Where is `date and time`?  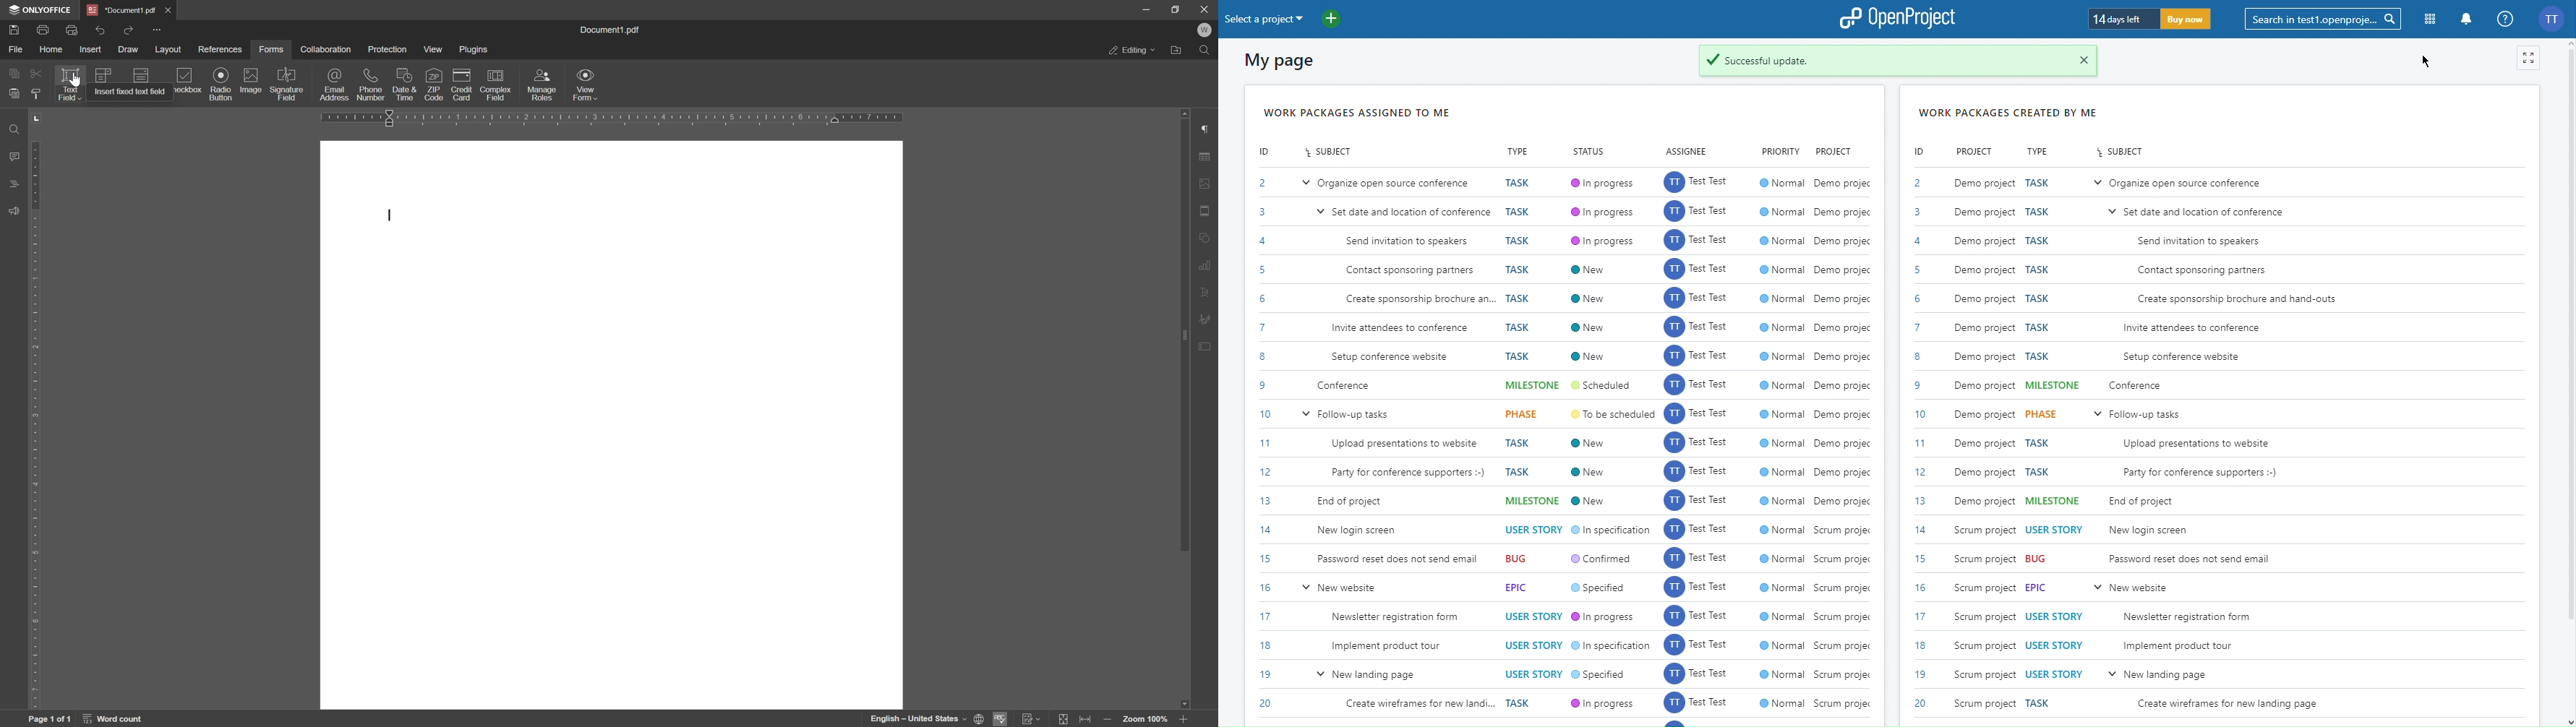
date and time is located at coordinates (407, 86).